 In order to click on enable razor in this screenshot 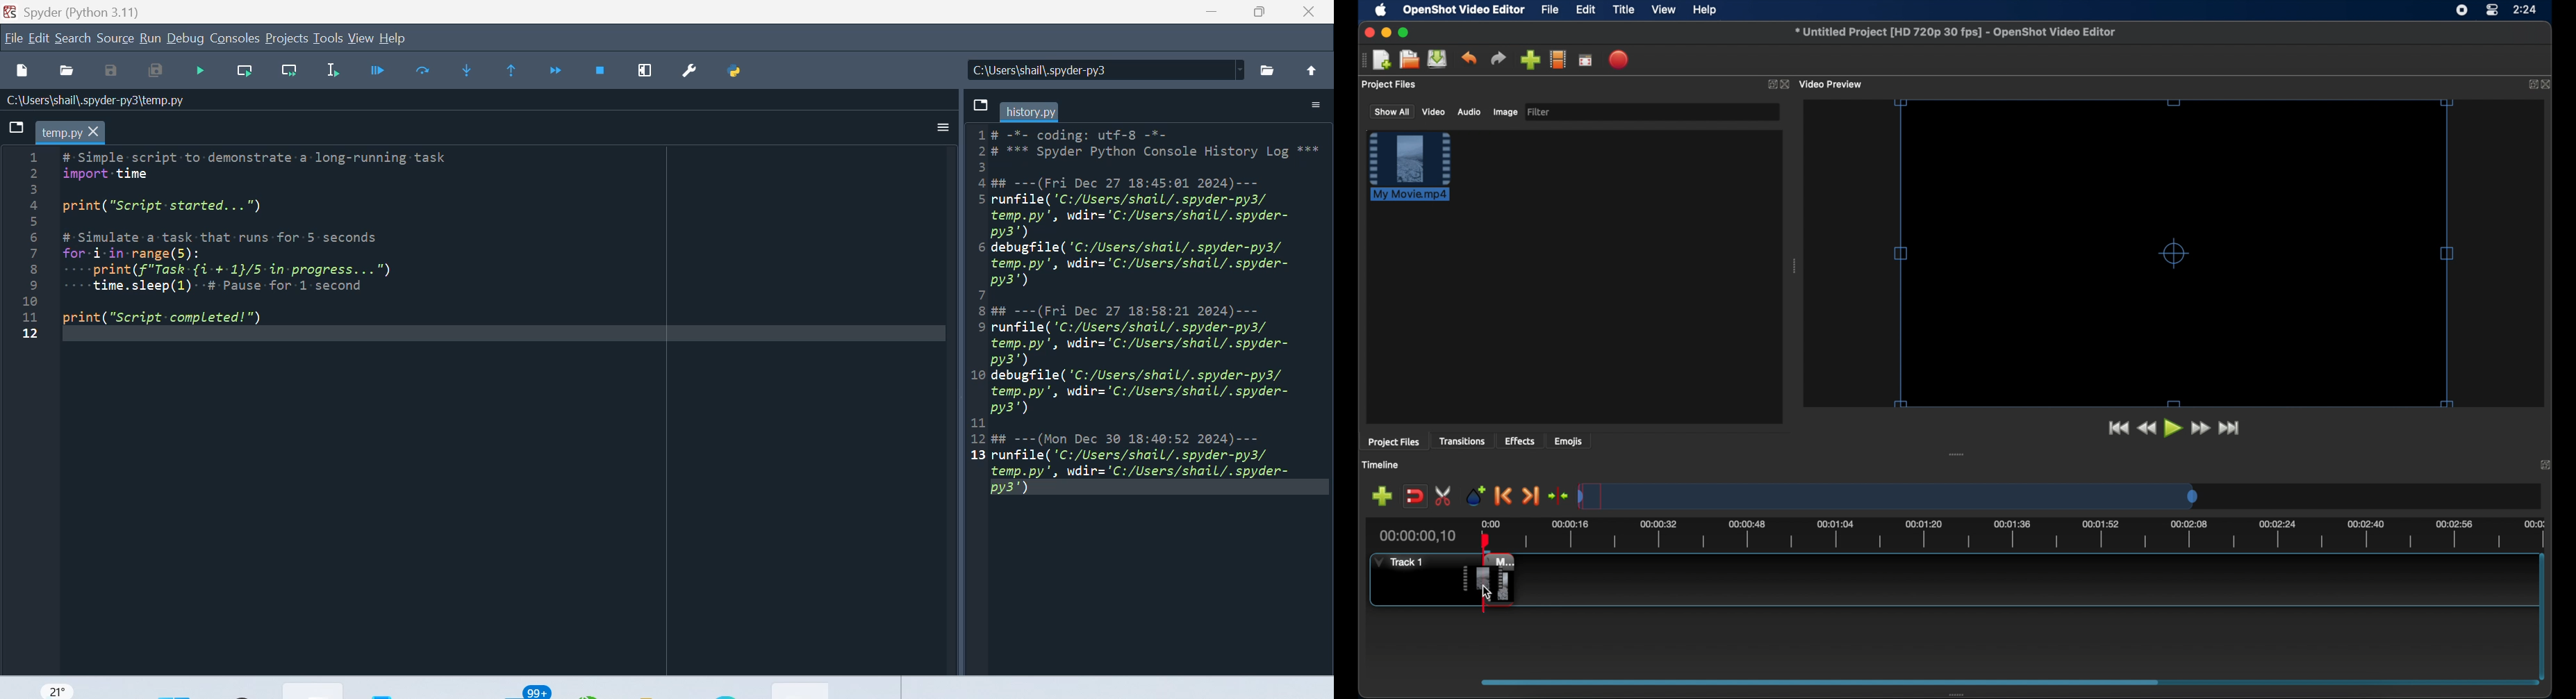, I will do `click(1443, 496)`.